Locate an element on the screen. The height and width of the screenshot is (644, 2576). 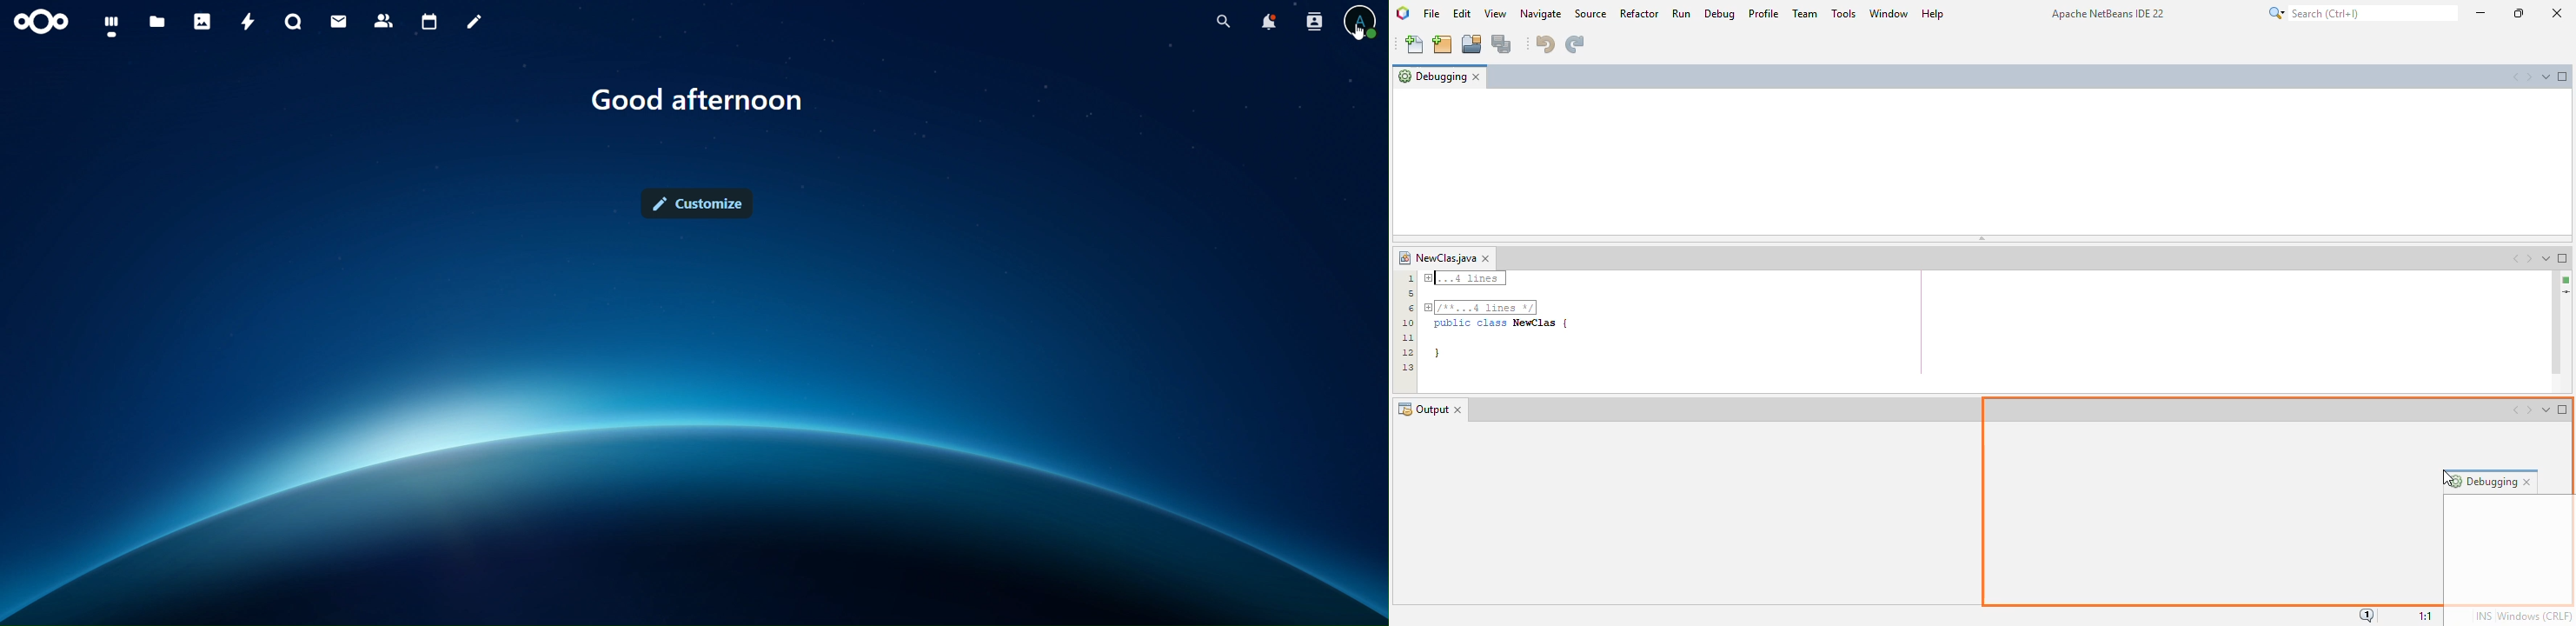
mail is located at coordinates (339, 22).